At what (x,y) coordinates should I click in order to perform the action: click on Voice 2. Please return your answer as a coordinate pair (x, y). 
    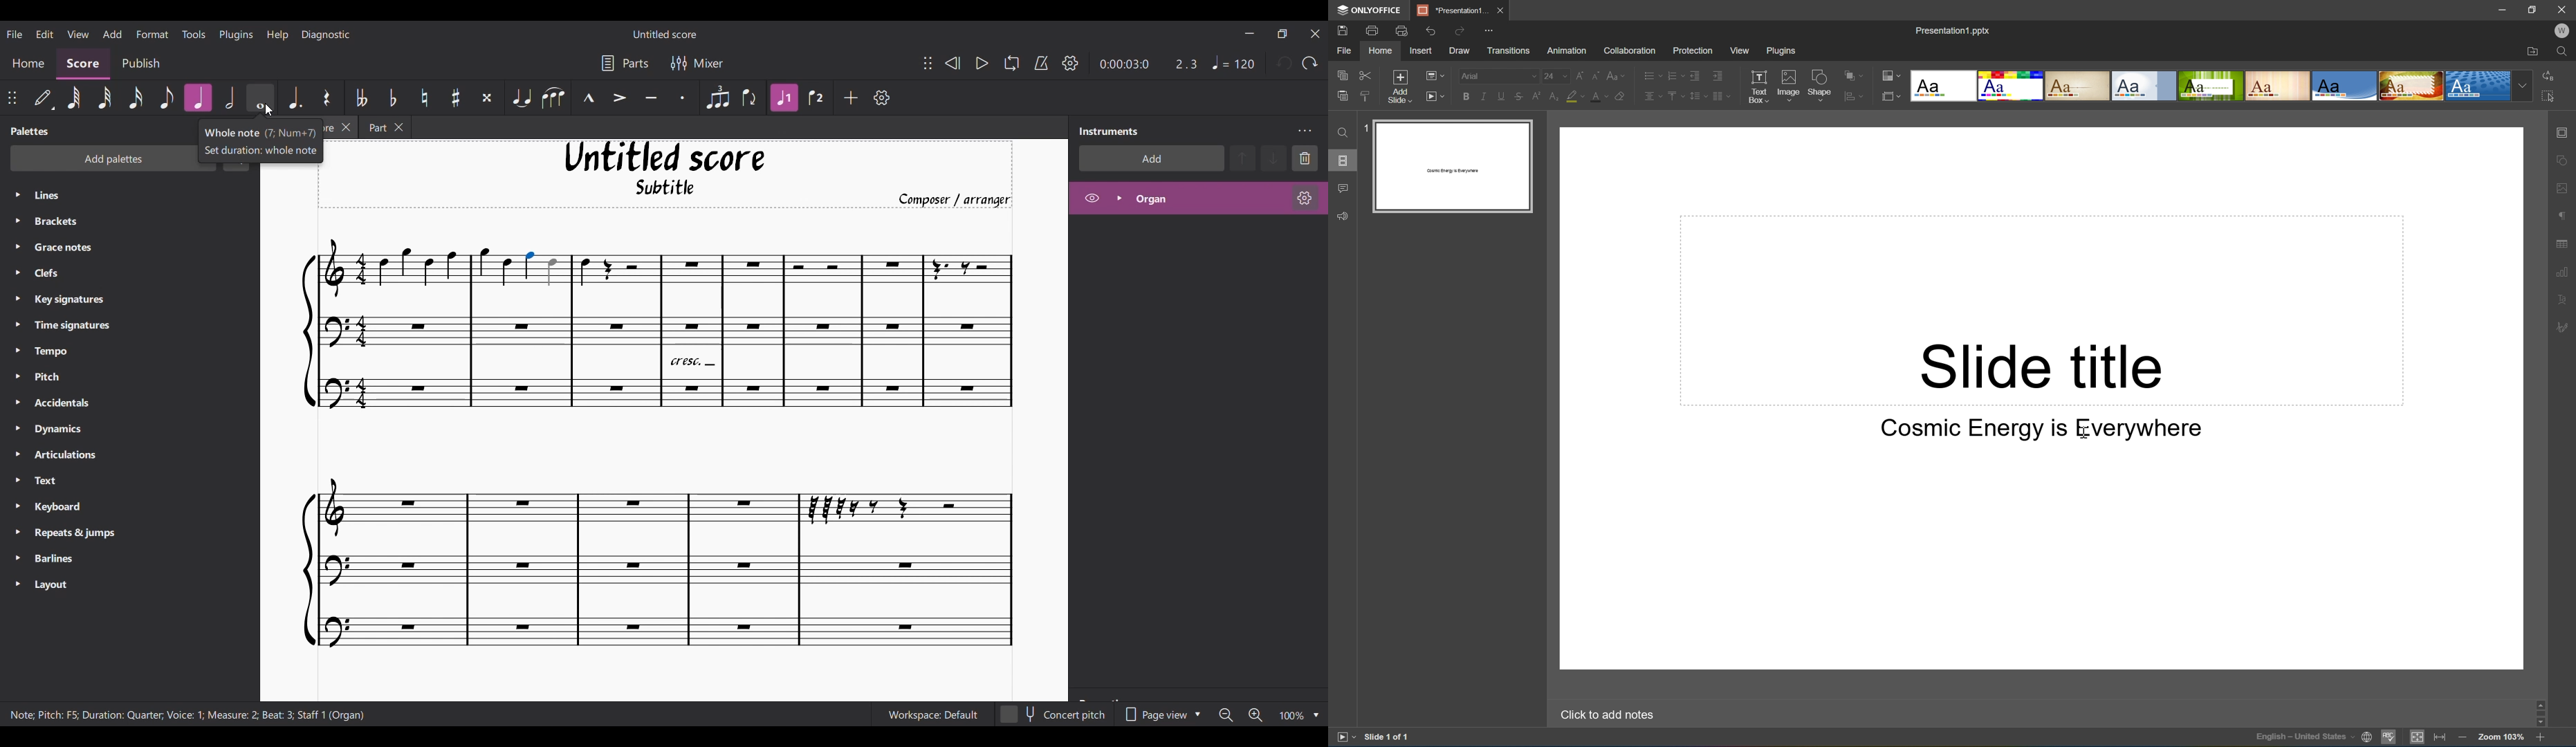
    Looking at the image, I should click on (816, 98).